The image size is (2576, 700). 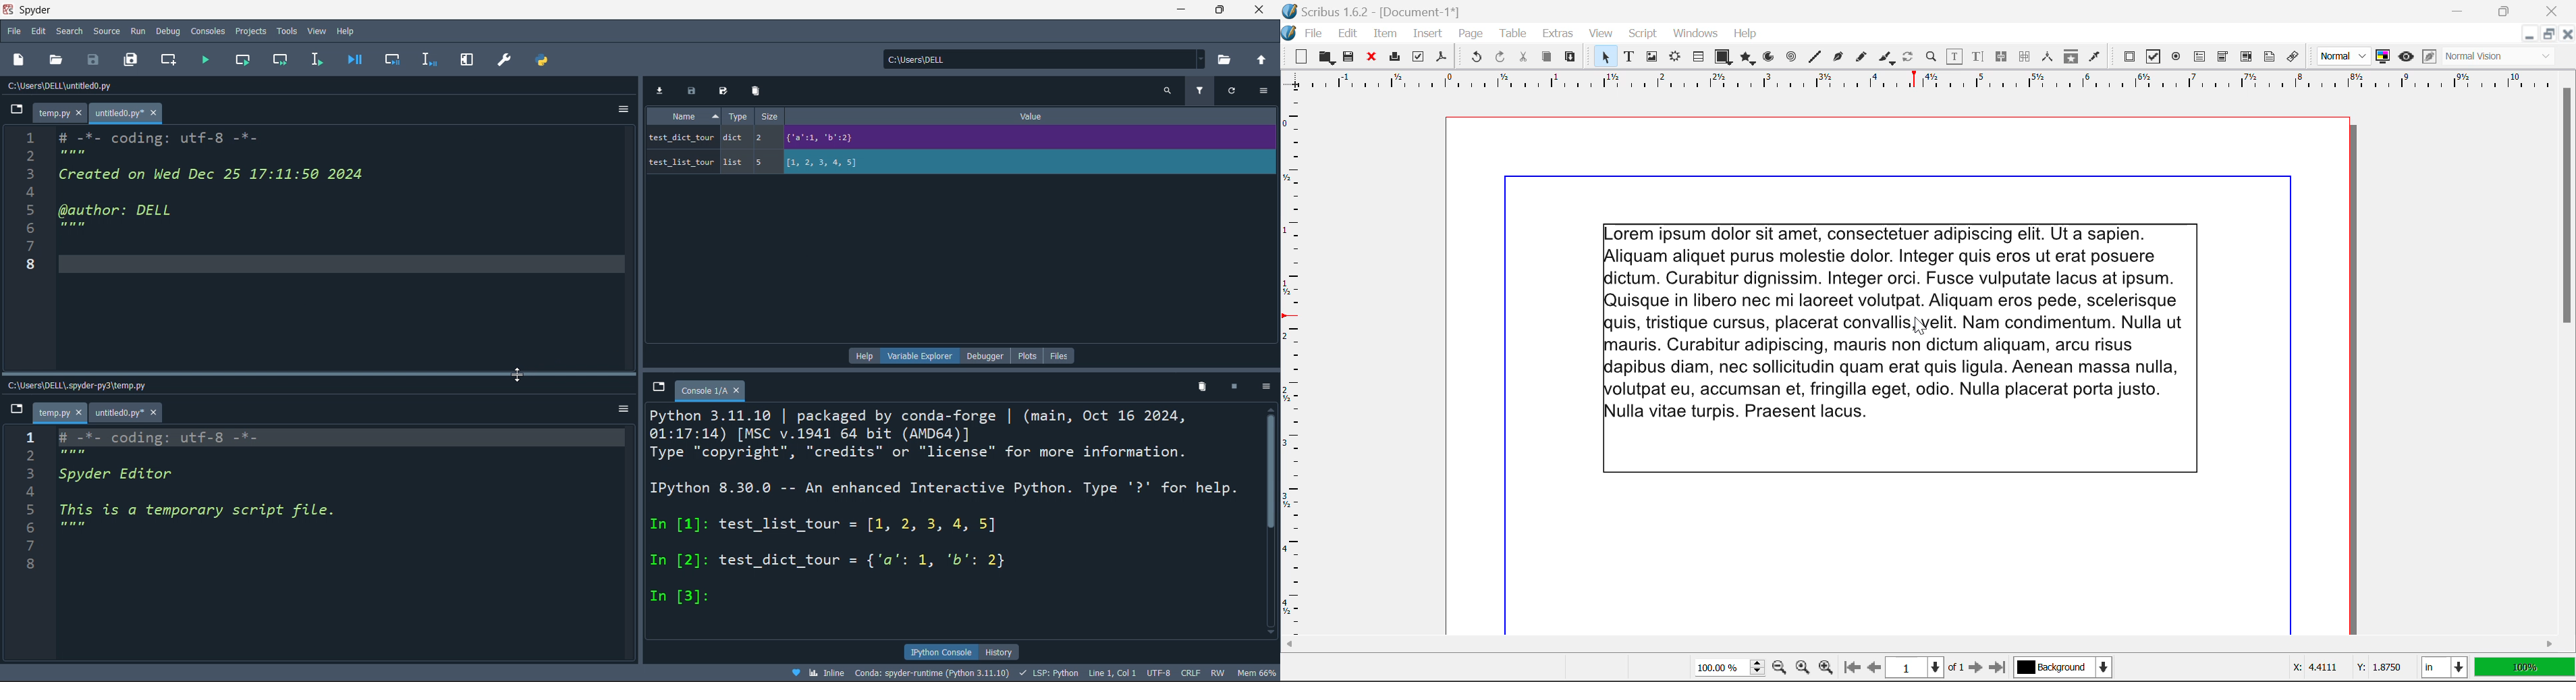 What do you see at coordinates (95, 59) in the screenshot?
I see `SAVE` at bounding box center [95, 59].